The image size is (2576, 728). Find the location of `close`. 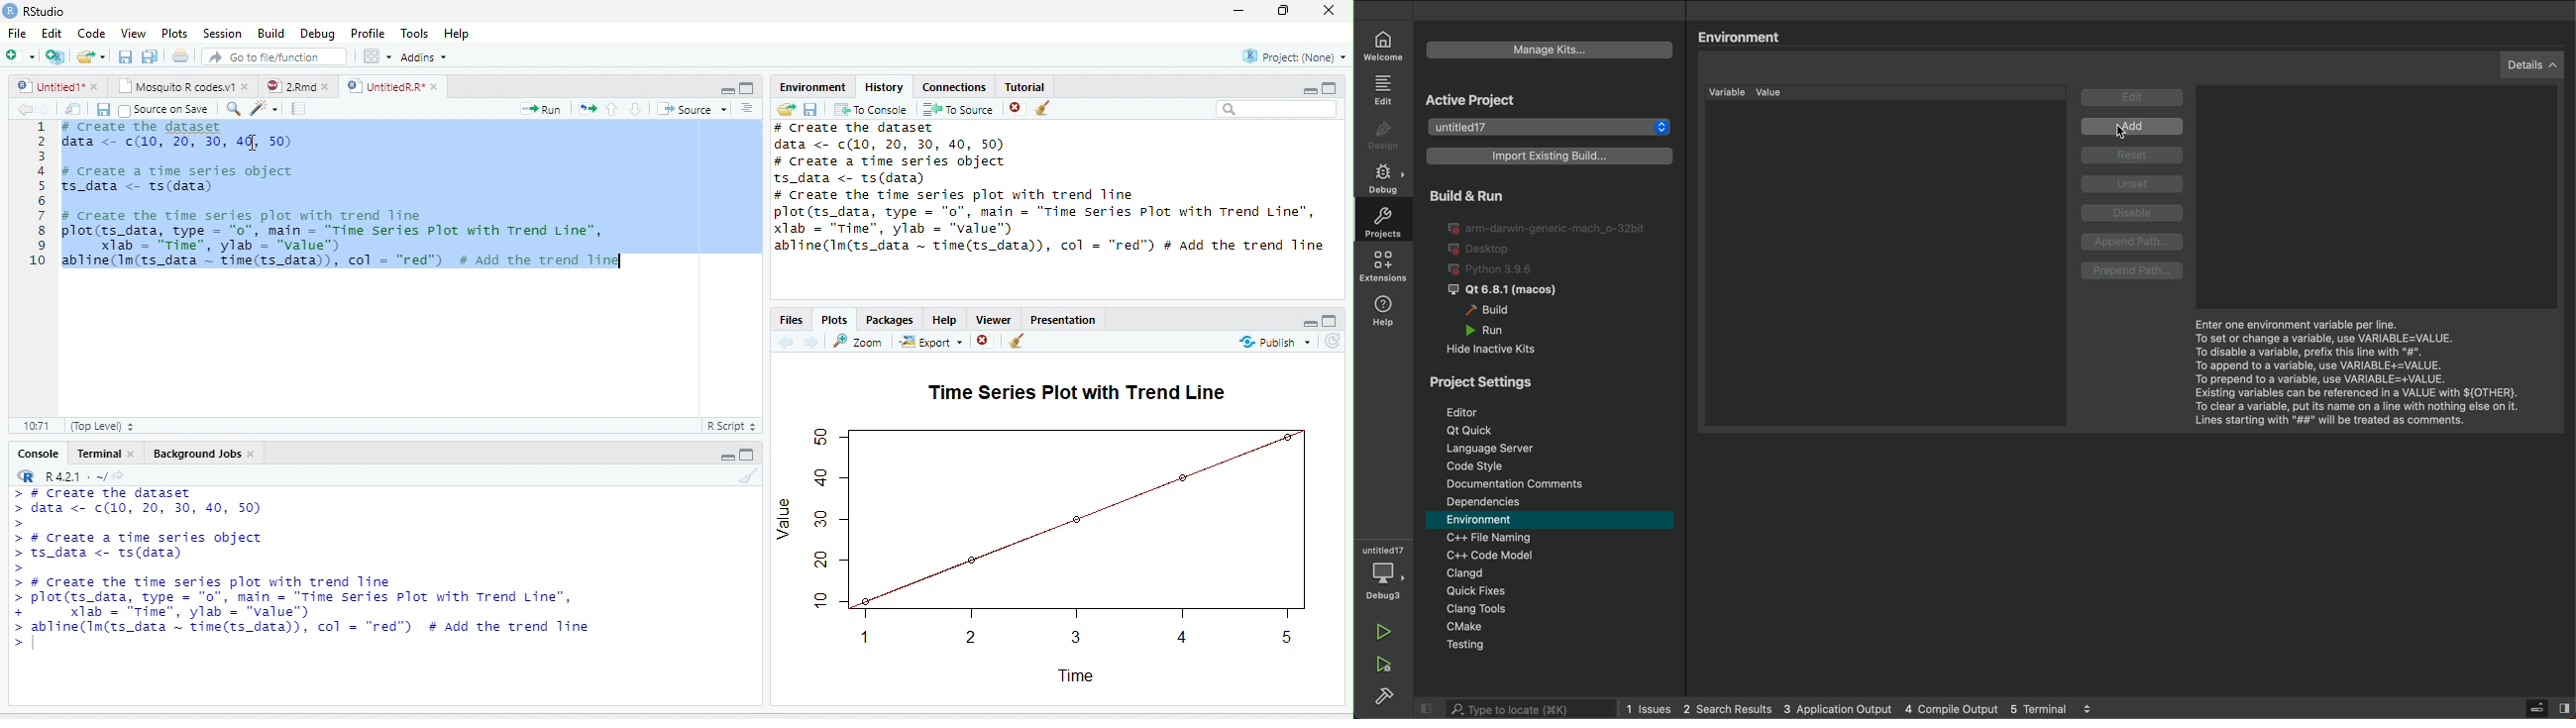

close is located at coordinates (130, 454).